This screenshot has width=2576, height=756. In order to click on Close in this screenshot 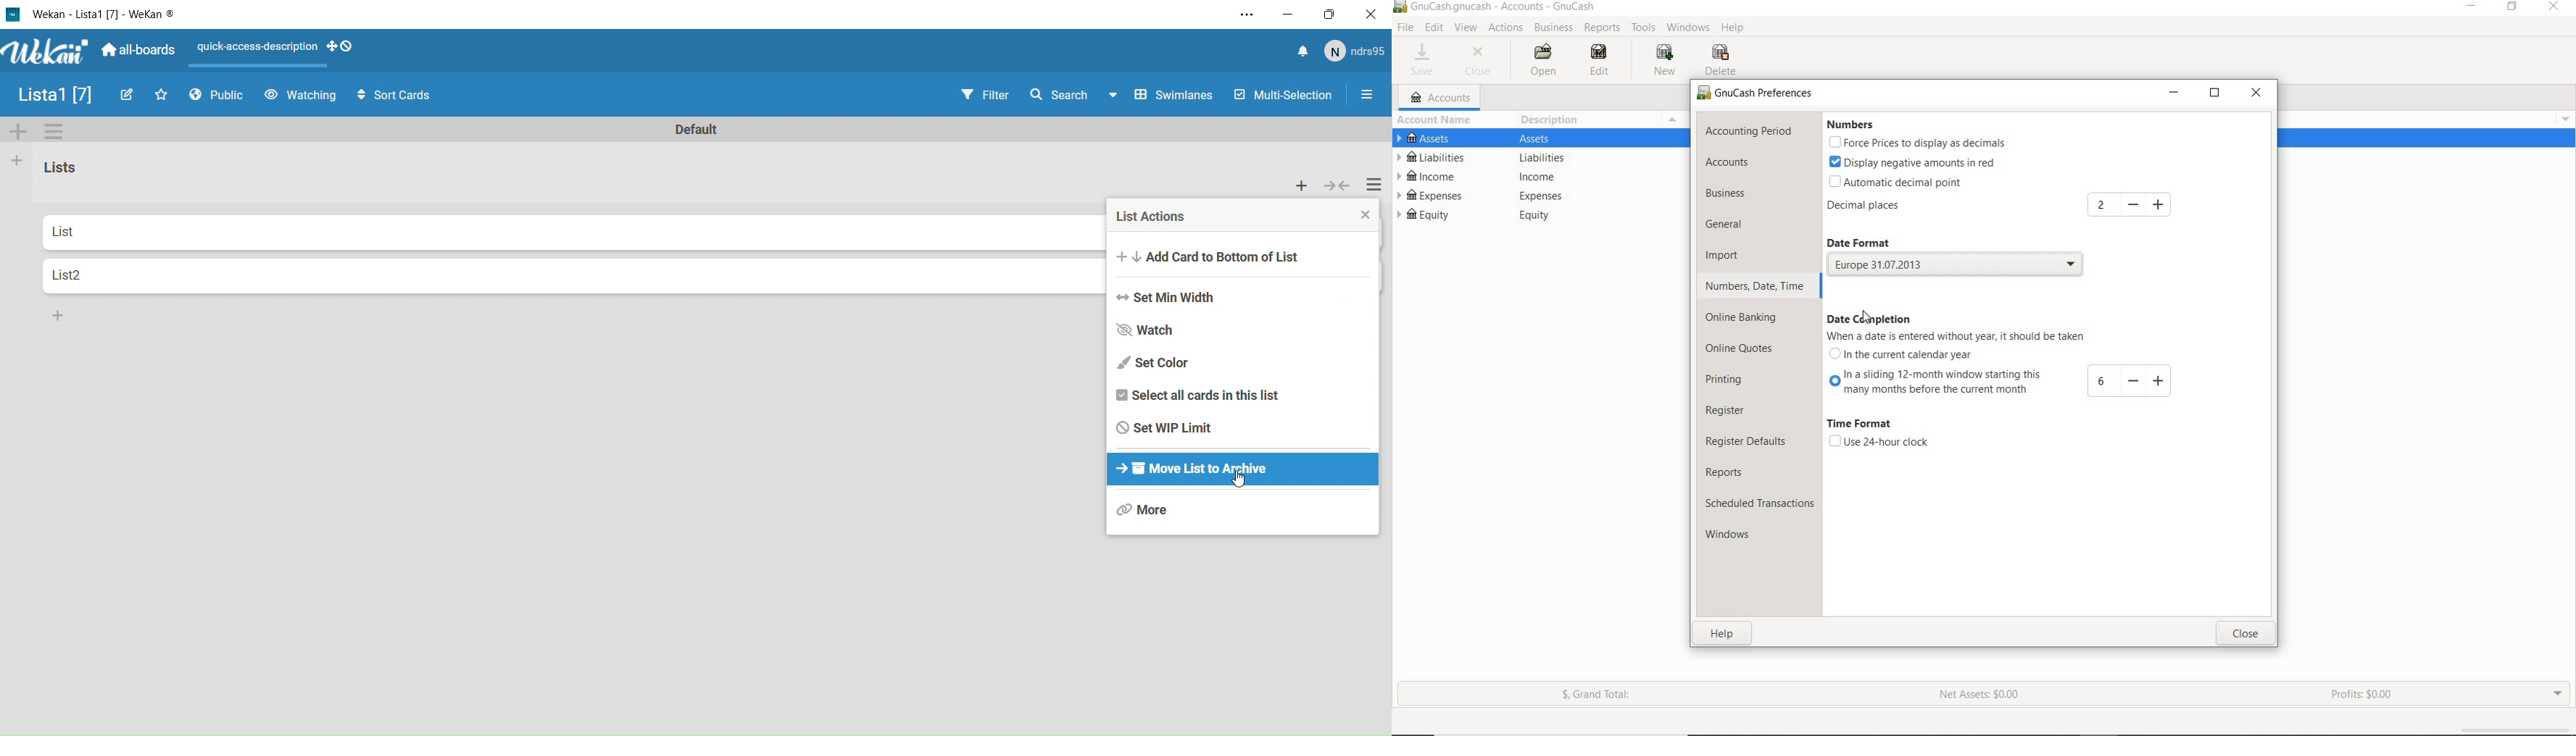, I will do `click(1374, 14)`.